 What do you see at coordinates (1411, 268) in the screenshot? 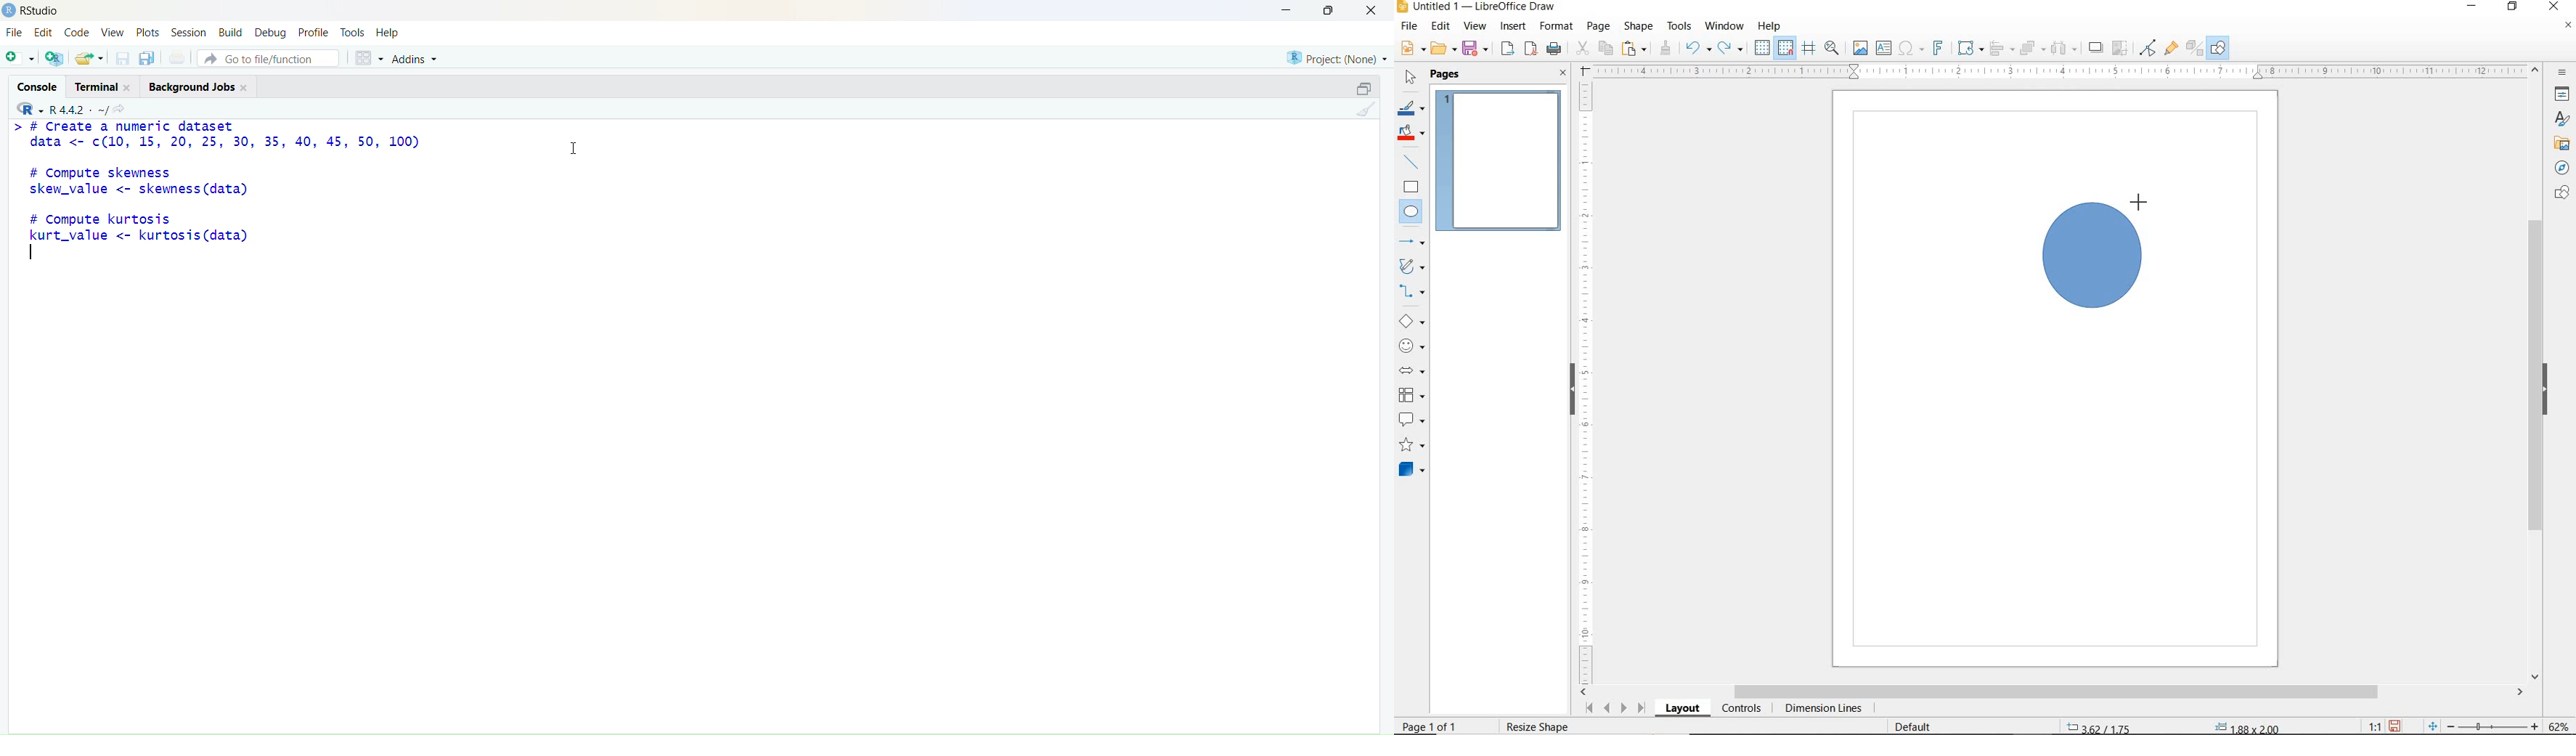
I see `CURVES AND POLYGONS` at bounding box center [1411, 268].